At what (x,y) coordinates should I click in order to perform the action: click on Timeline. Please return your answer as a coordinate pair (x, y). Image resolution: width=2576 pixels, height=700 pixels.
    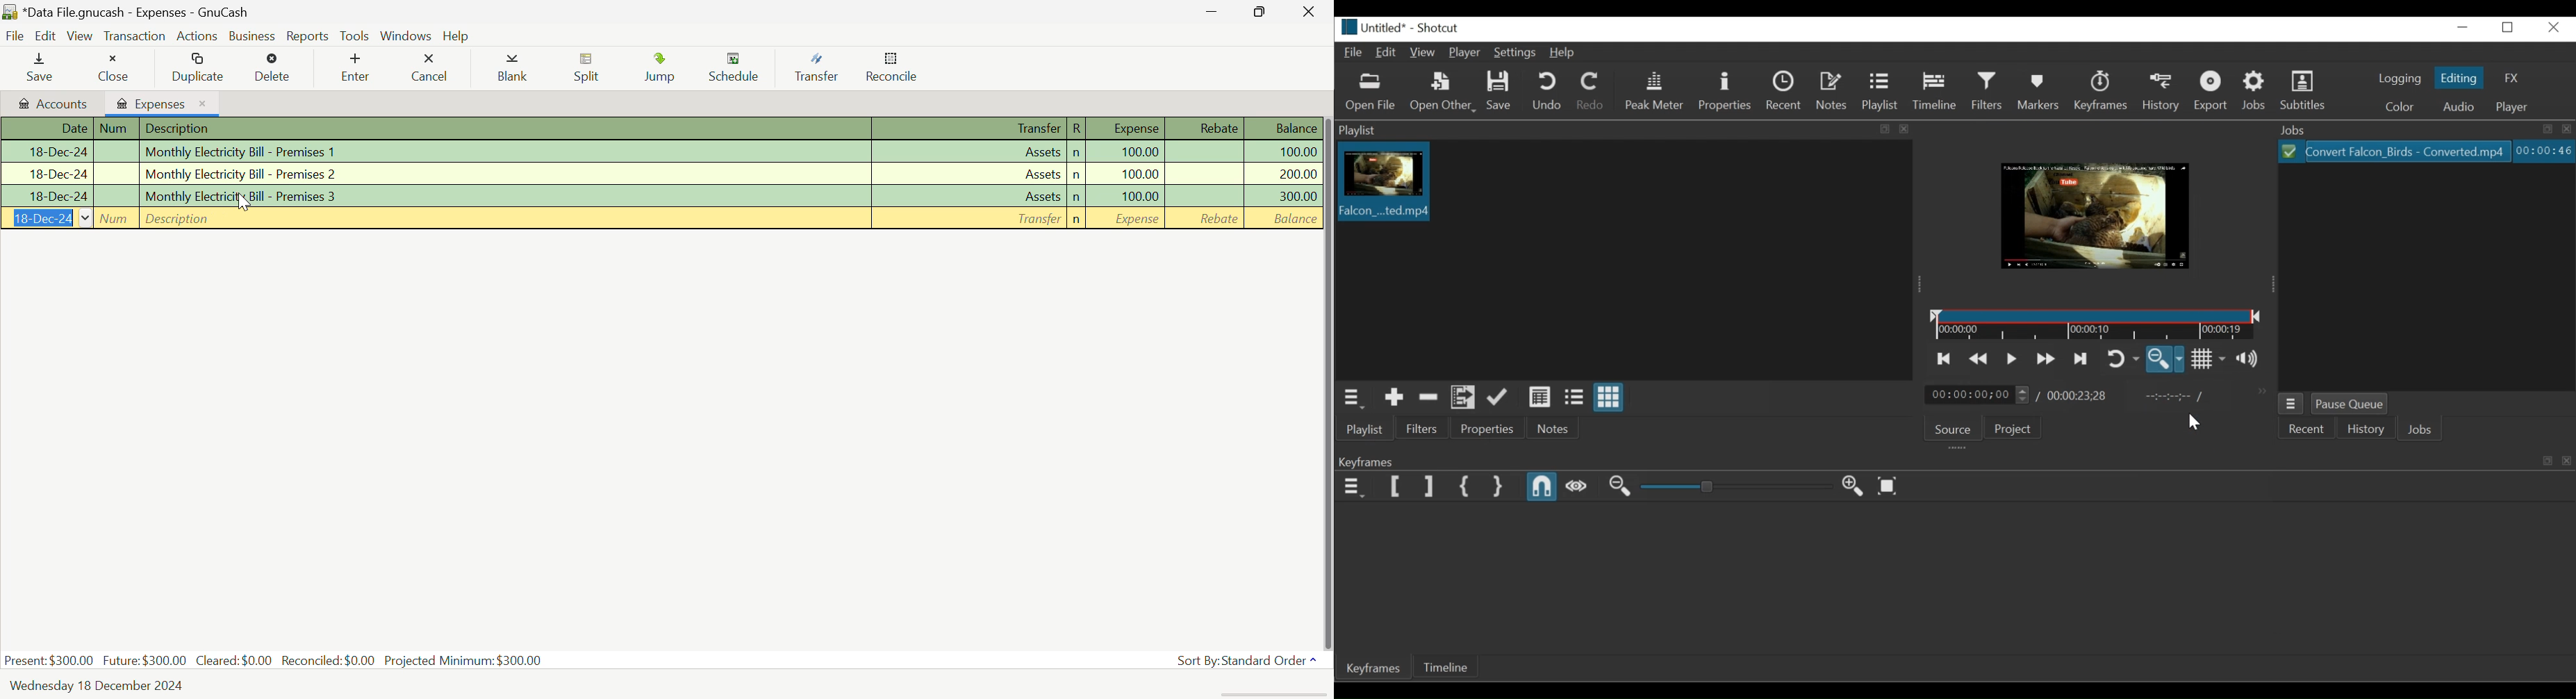
    Looking at the image, I should click on (2096, 324).